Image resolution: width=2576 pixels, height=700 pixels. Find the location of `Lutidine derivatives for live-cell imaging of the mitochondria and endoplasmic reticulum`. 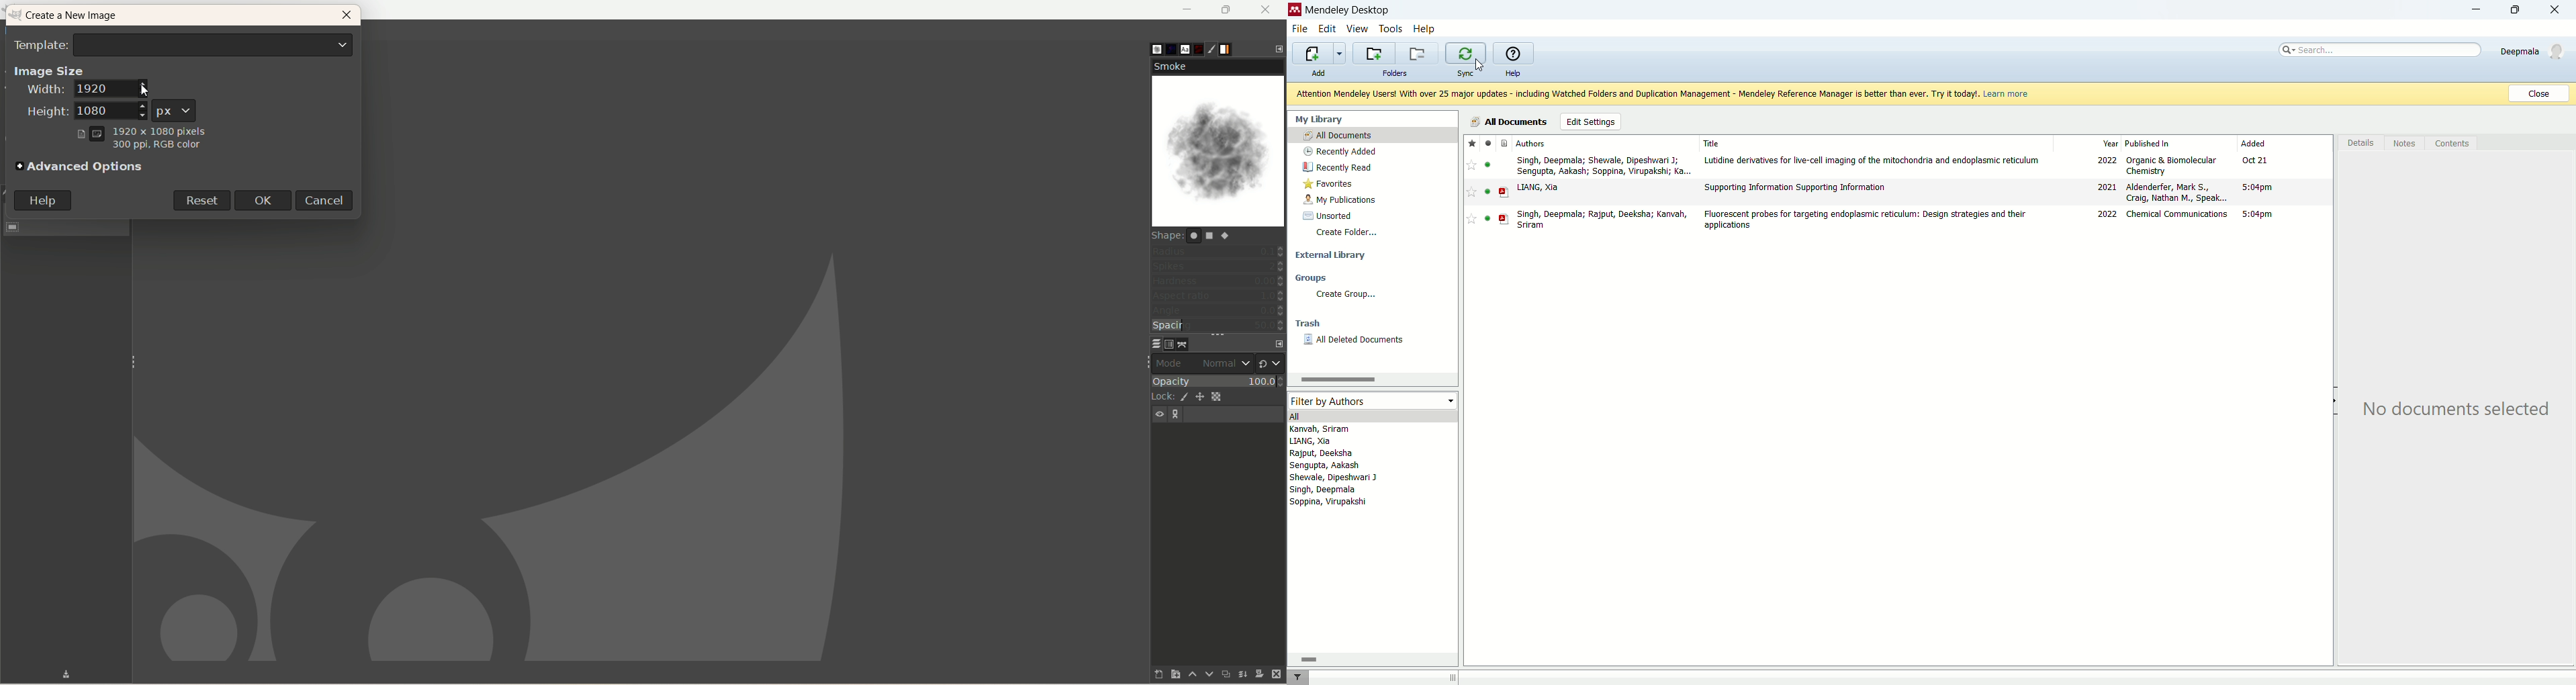

Lutidine derivatives for live-cell imaging of the mitochondria and endoplasmic reticulum is located at coordinates (1875, 162).